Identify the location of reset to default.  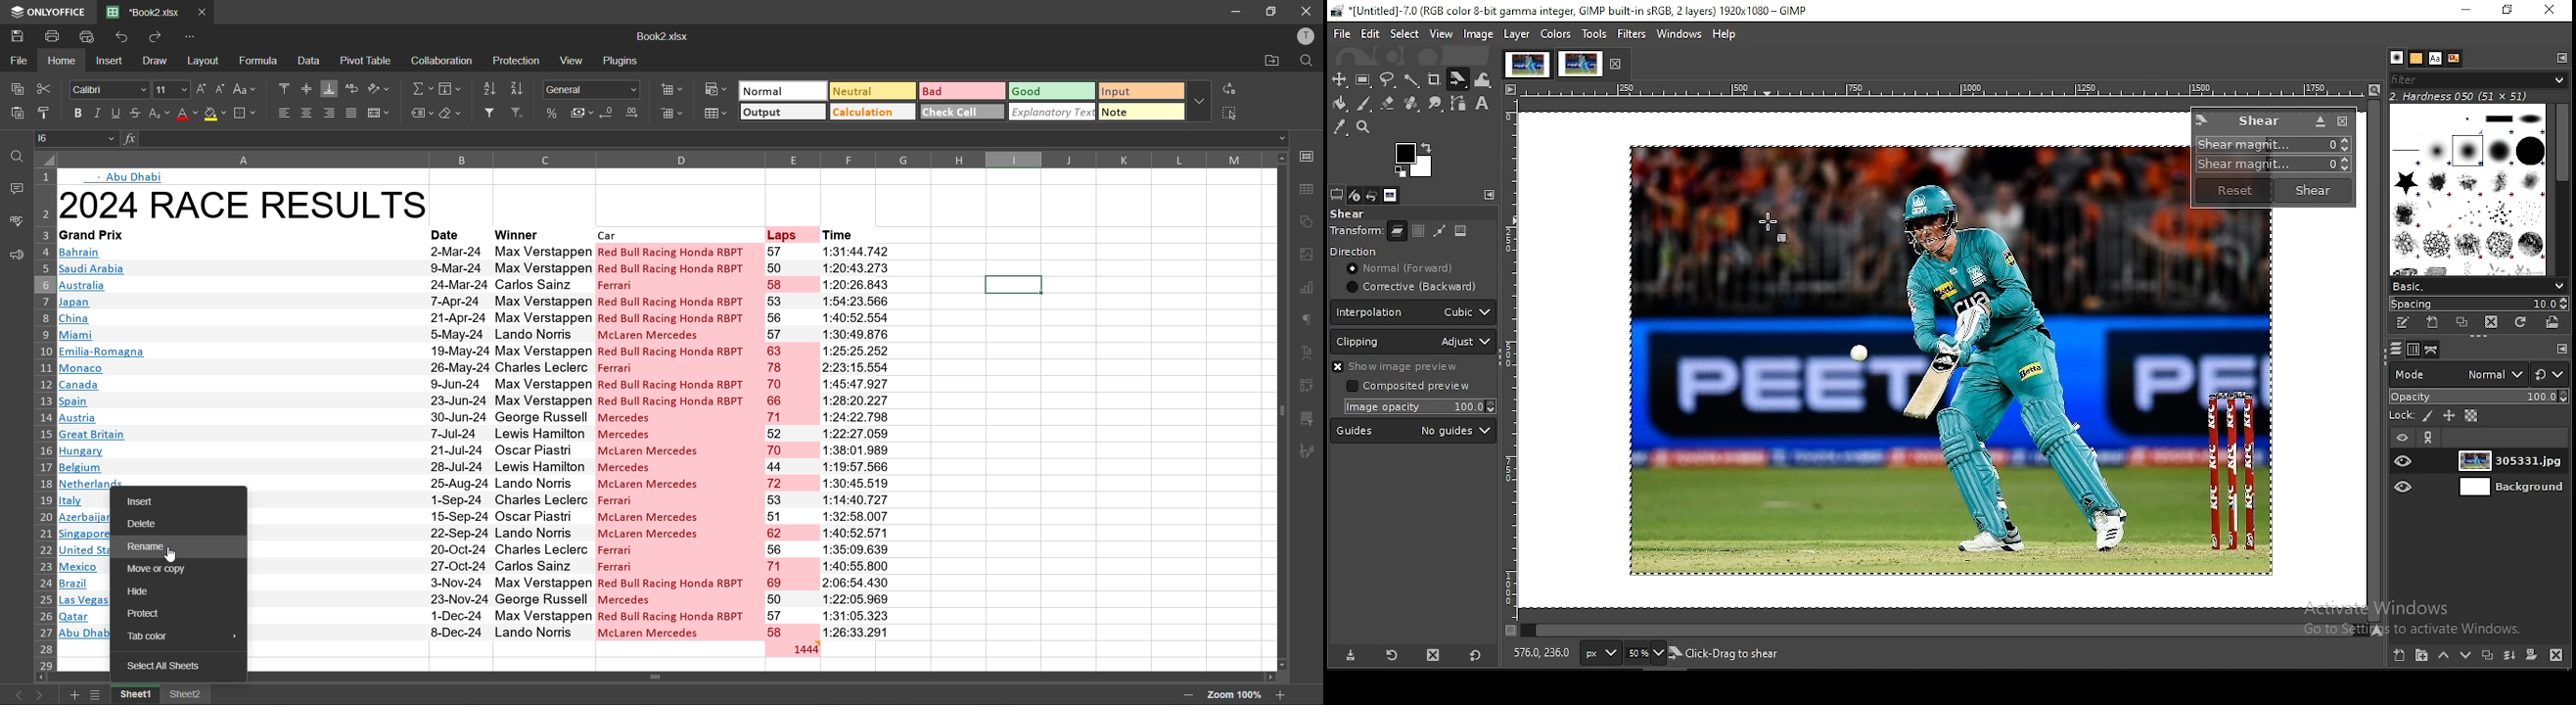
(1475, 656).